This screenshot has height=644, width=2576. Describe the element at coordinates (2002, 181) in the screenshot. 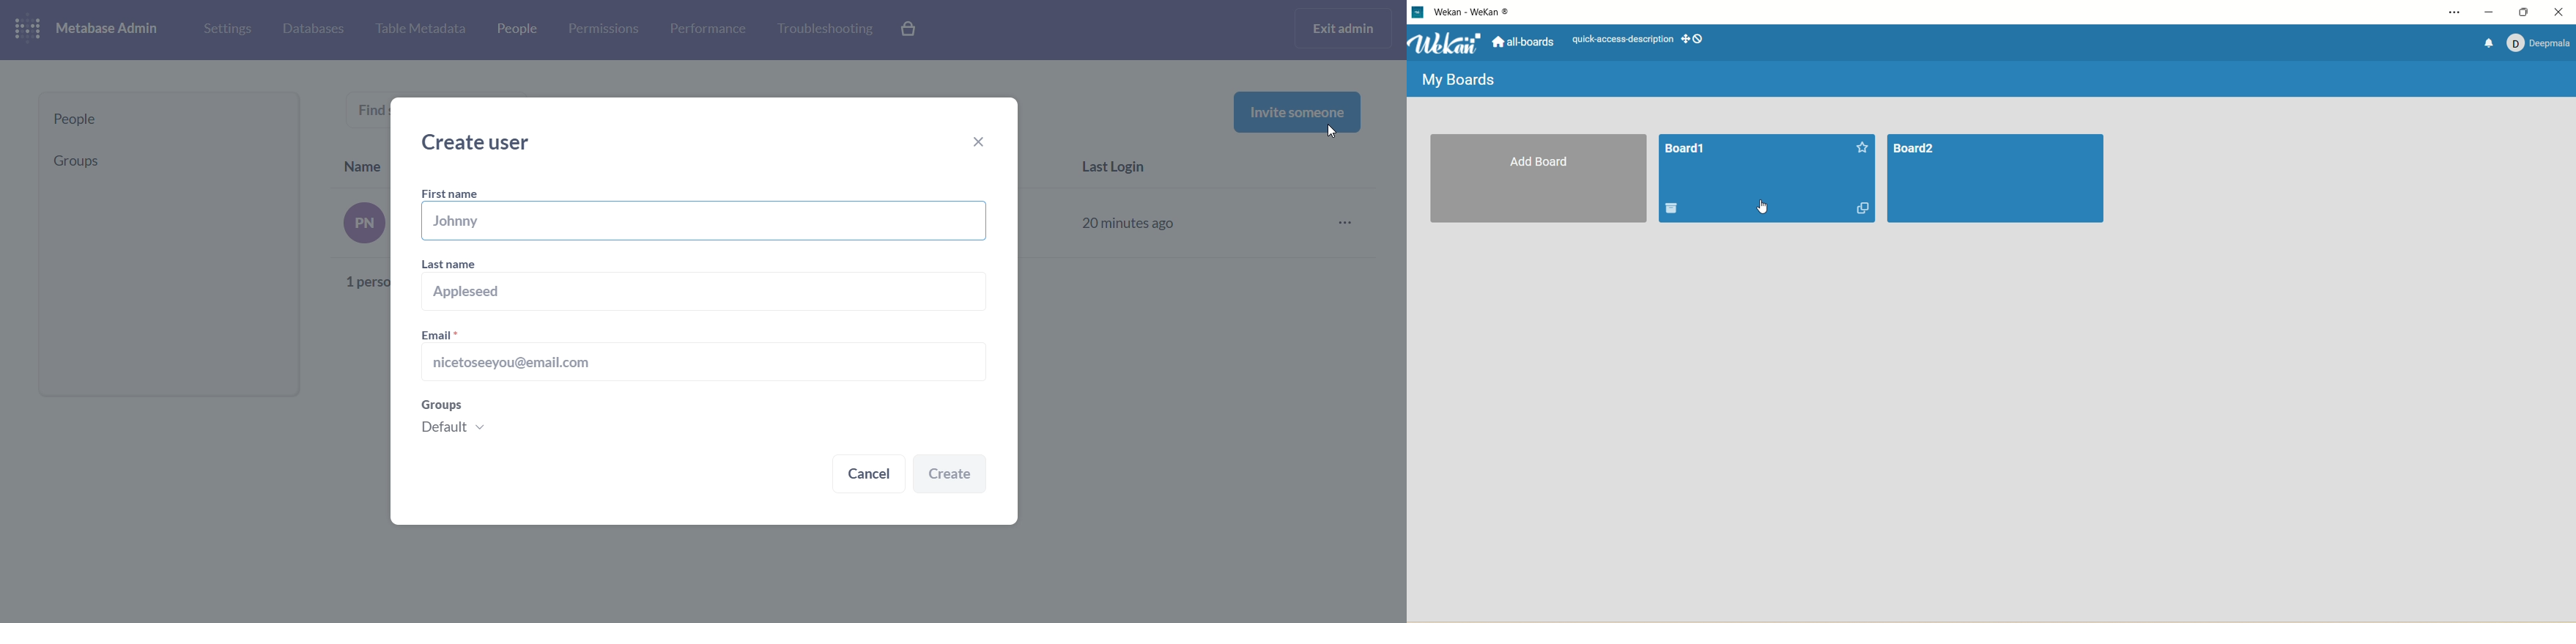

I see `board2` at that location.